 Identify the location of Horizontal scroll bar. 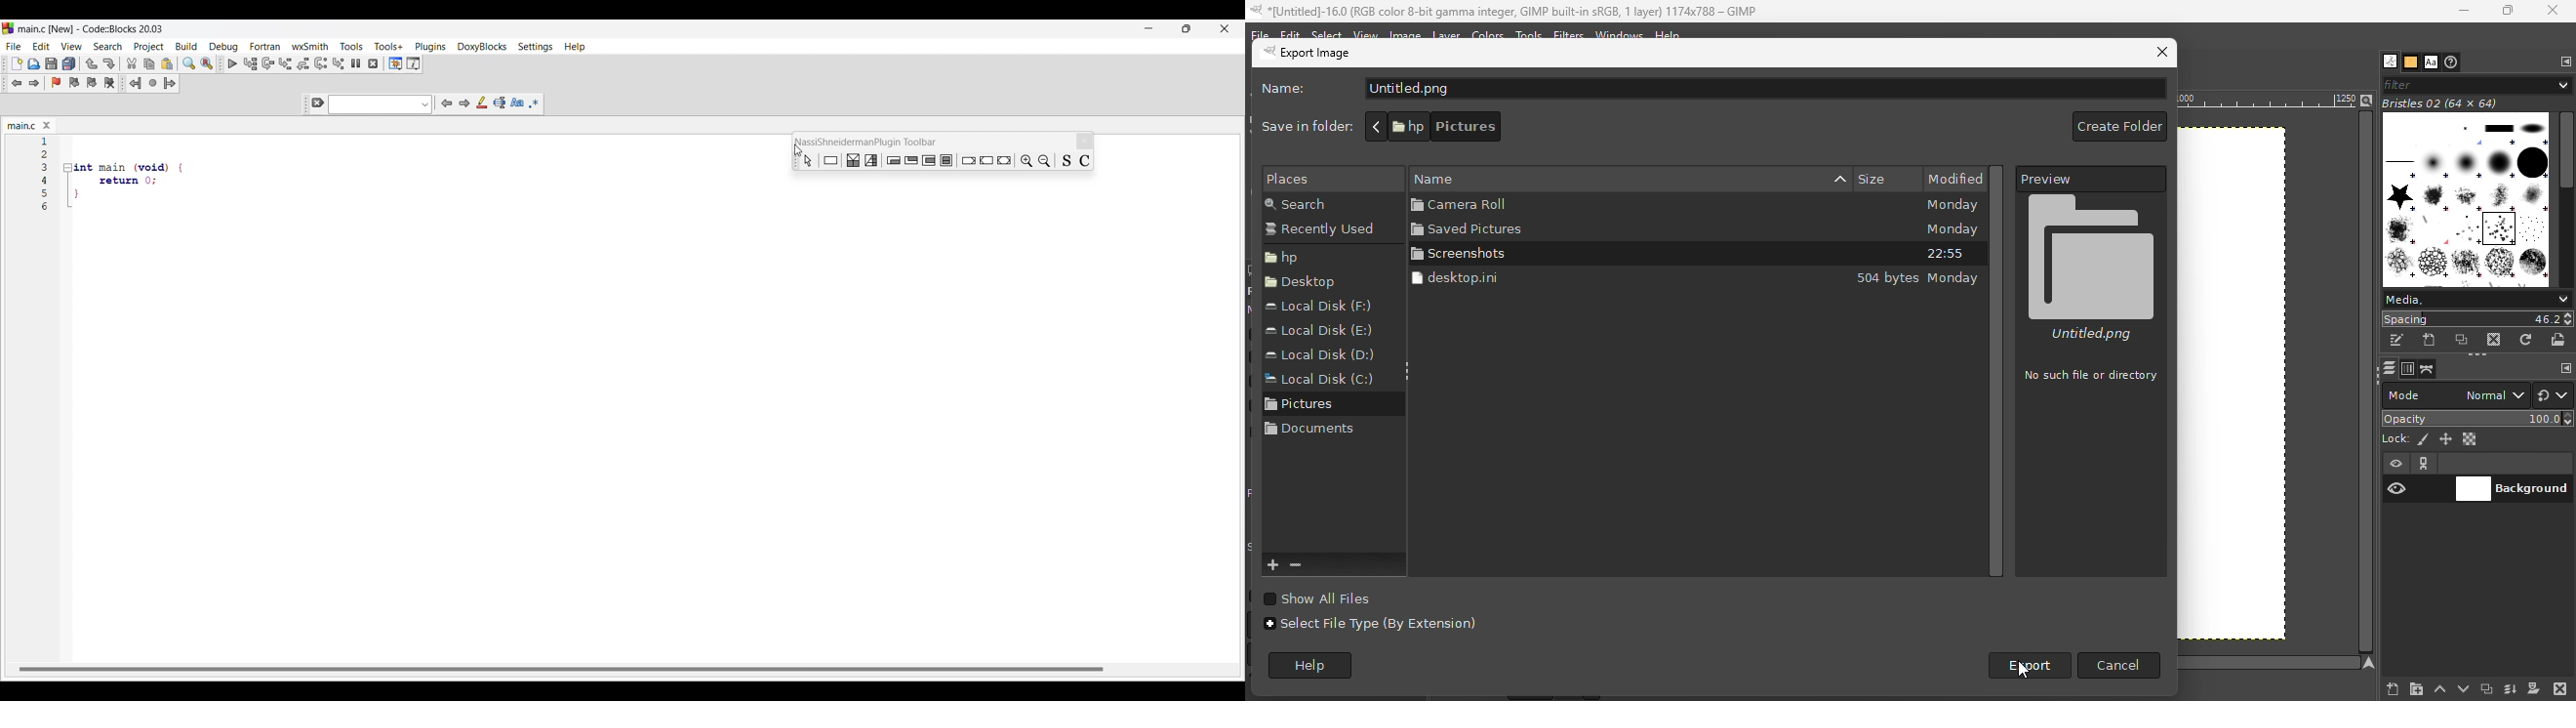
(2567, 200).